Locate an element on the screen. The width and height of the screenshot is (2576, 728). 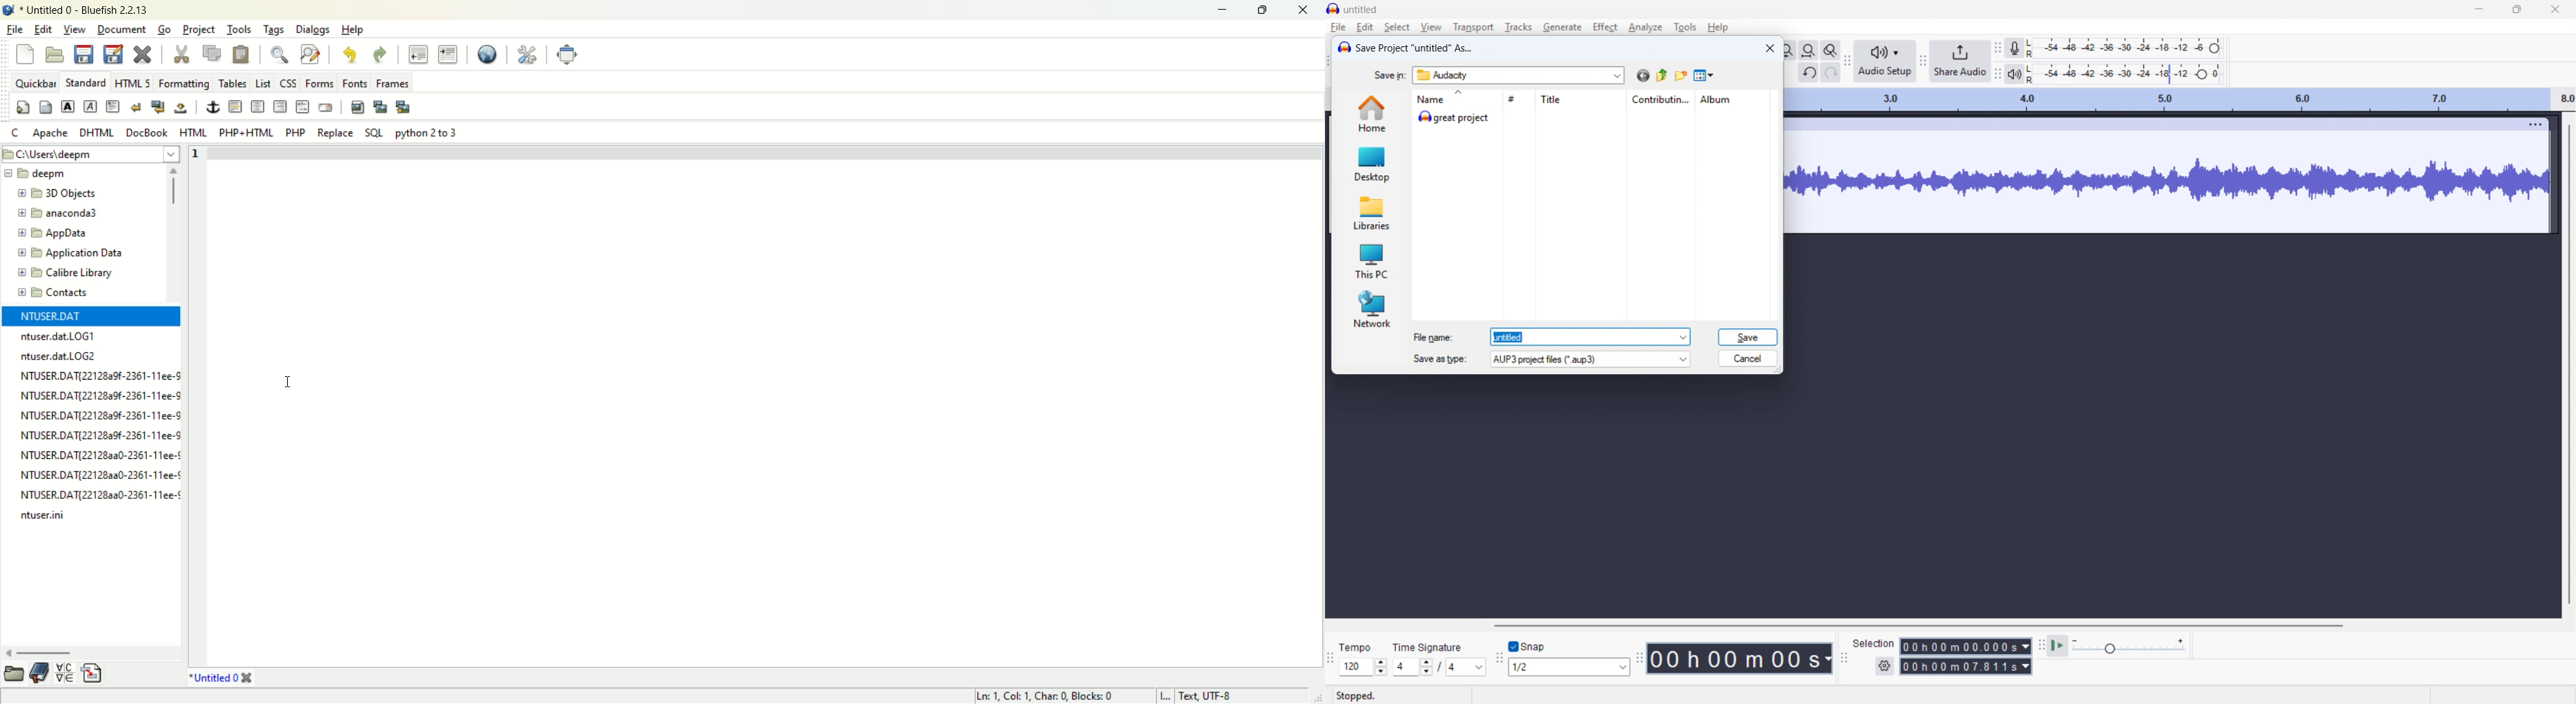
scroll bar is located at coordinates (91, 655).